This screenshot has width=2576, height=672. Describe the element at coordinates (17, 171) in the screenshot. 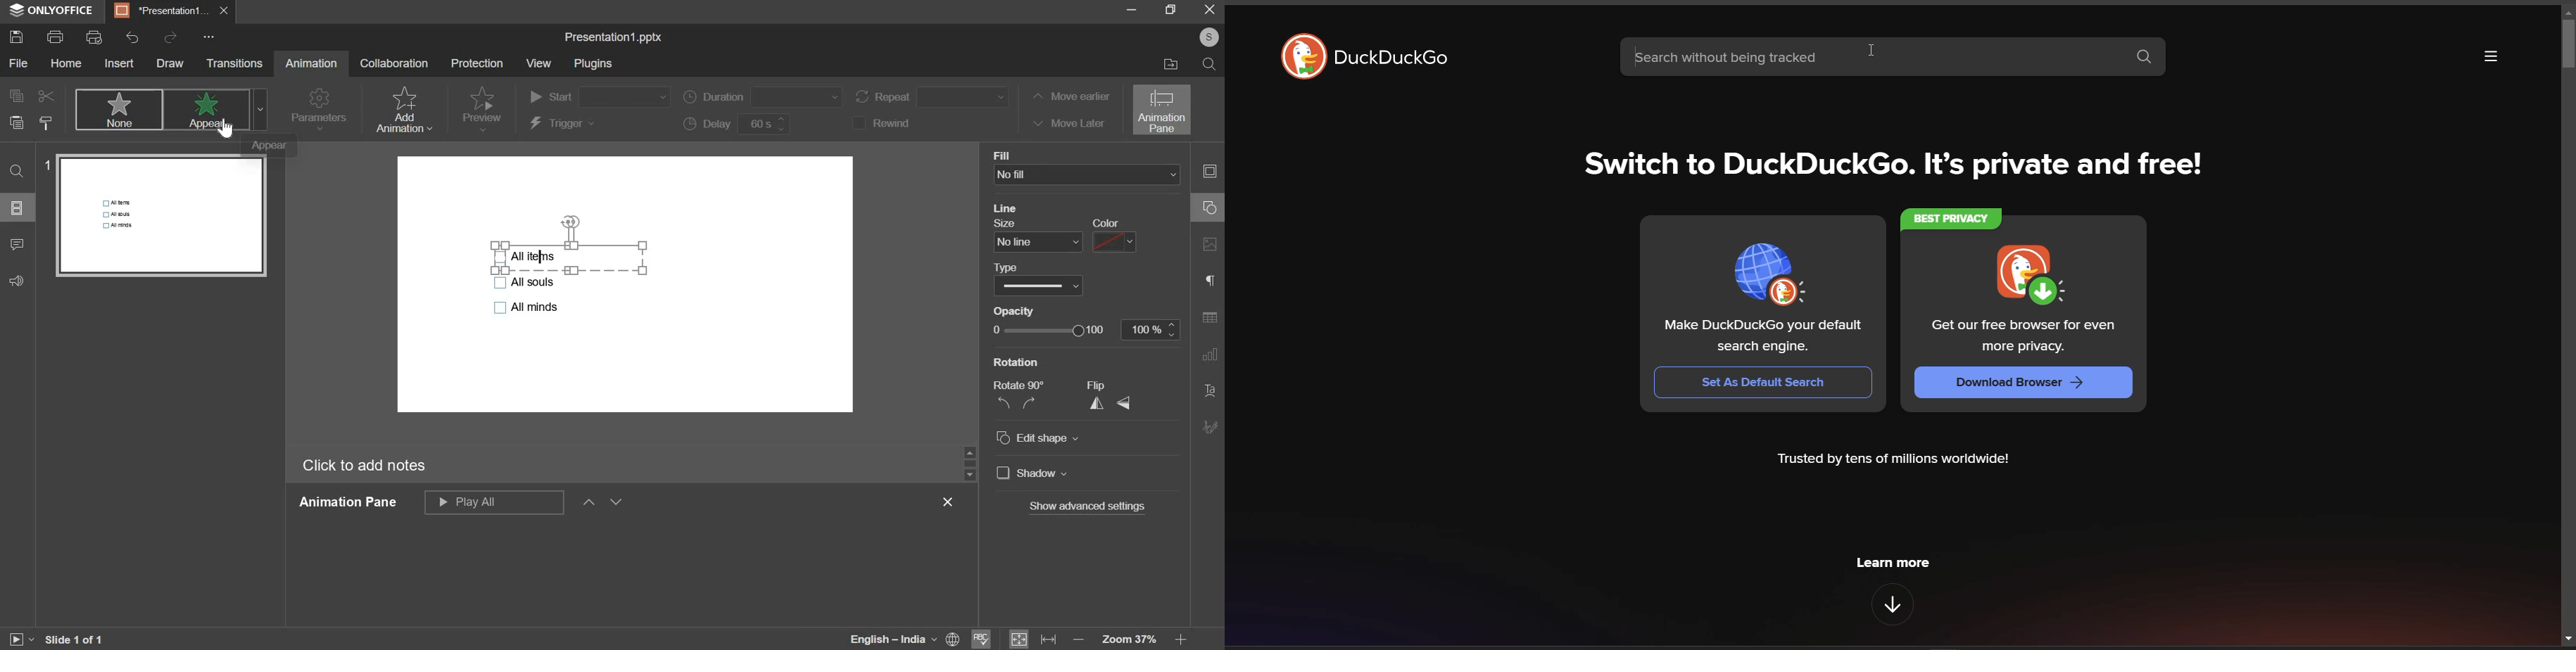

I see `find` at that location.